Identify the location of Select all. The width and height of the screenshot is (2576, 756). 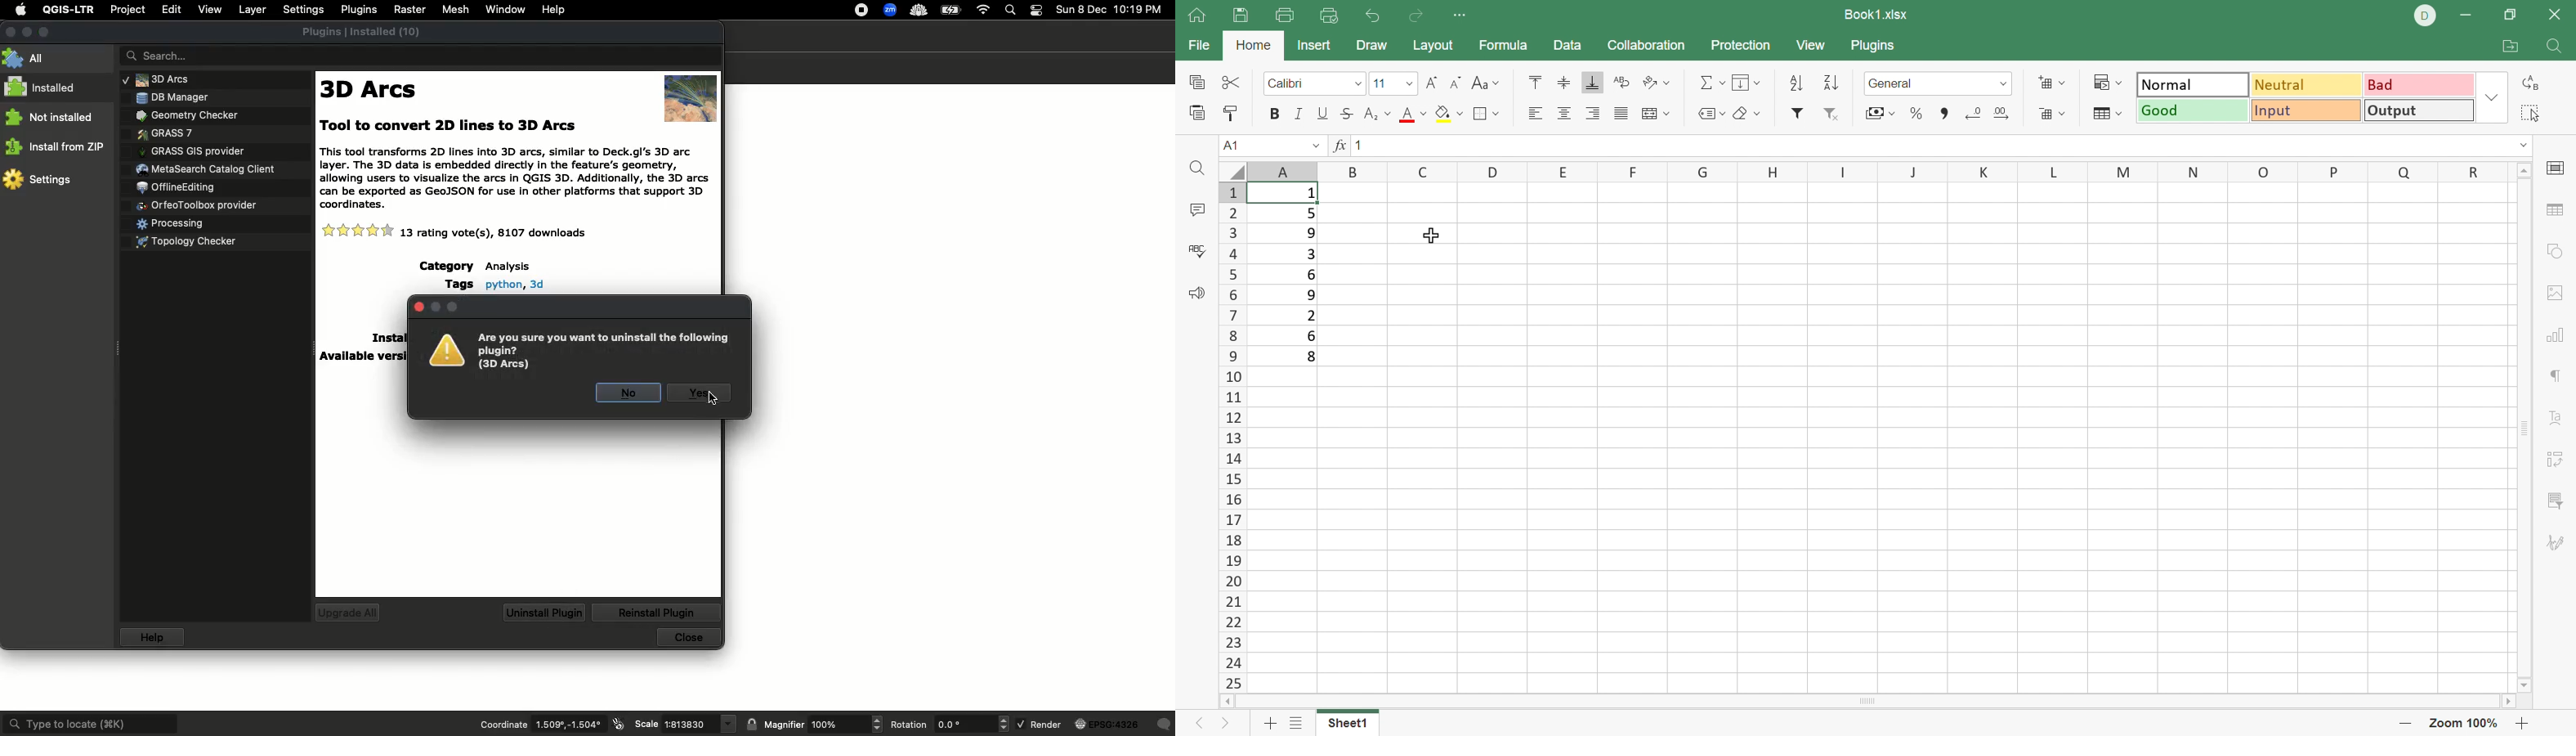
(2531, 115).